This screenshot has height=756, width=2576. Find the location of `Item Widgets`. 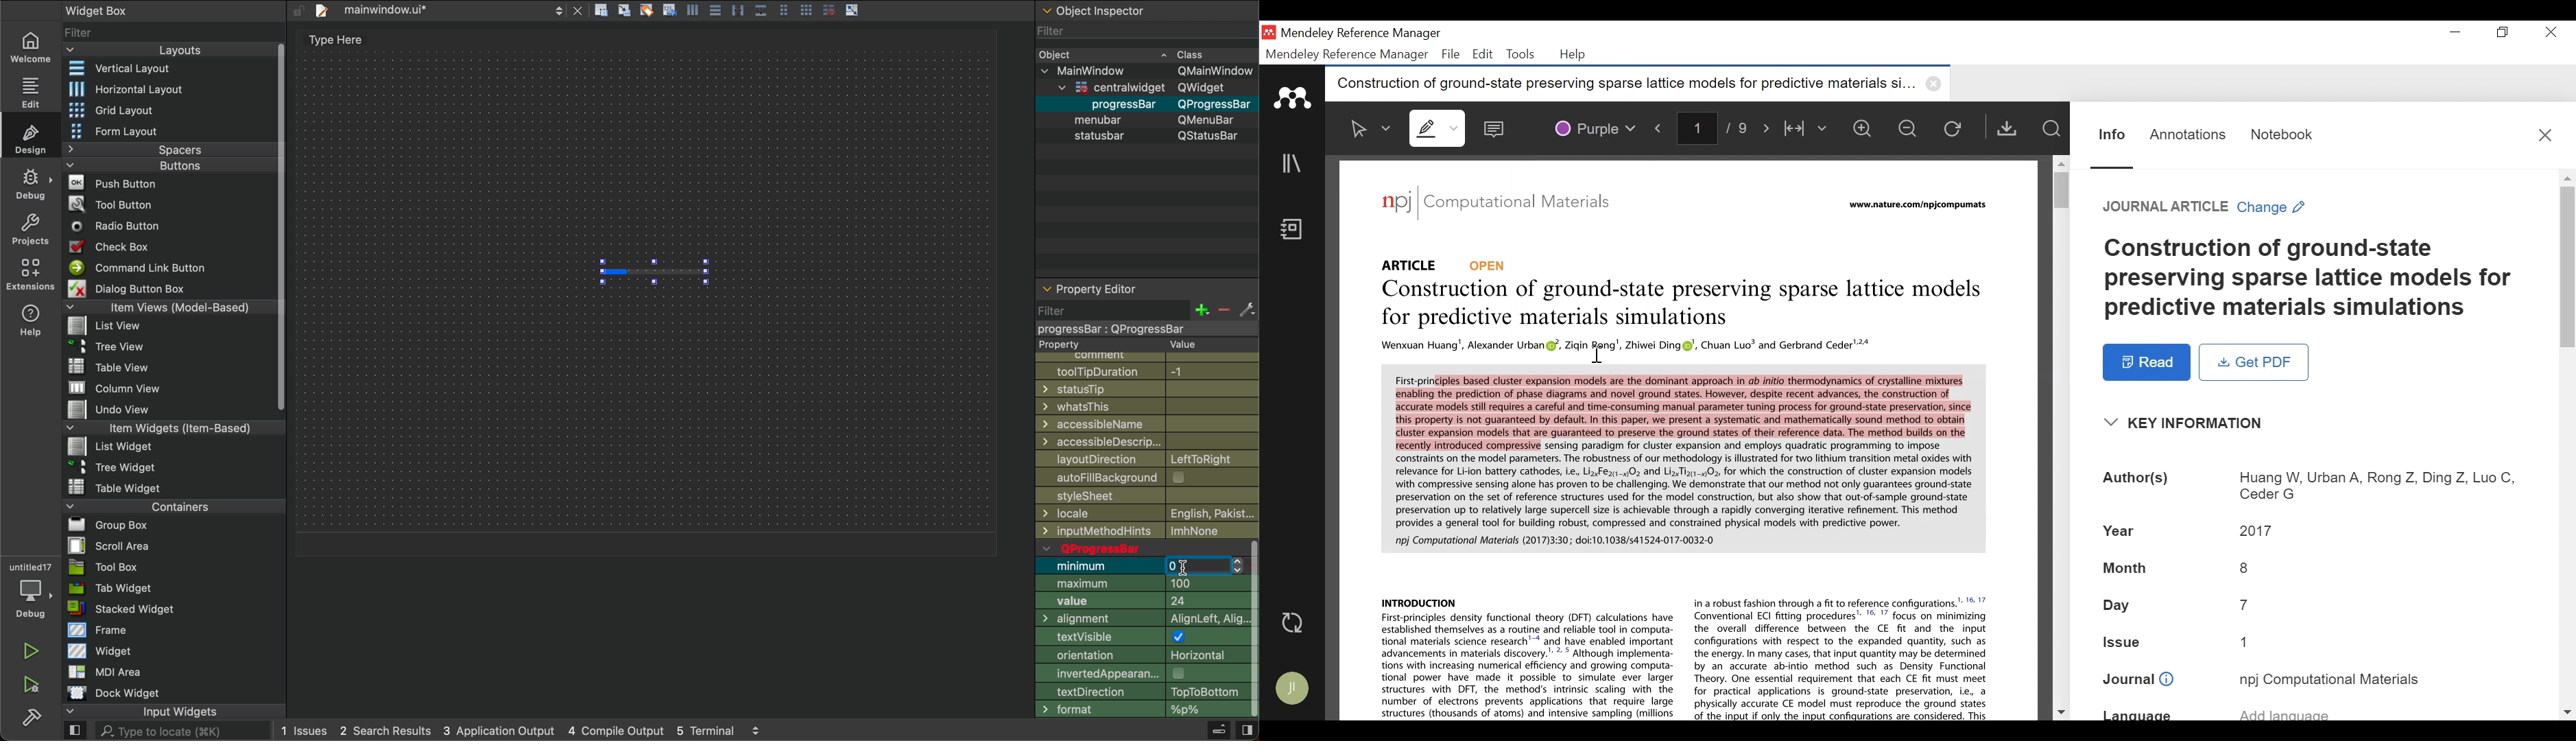

Item Widgets is located at coordinates (157, 427).